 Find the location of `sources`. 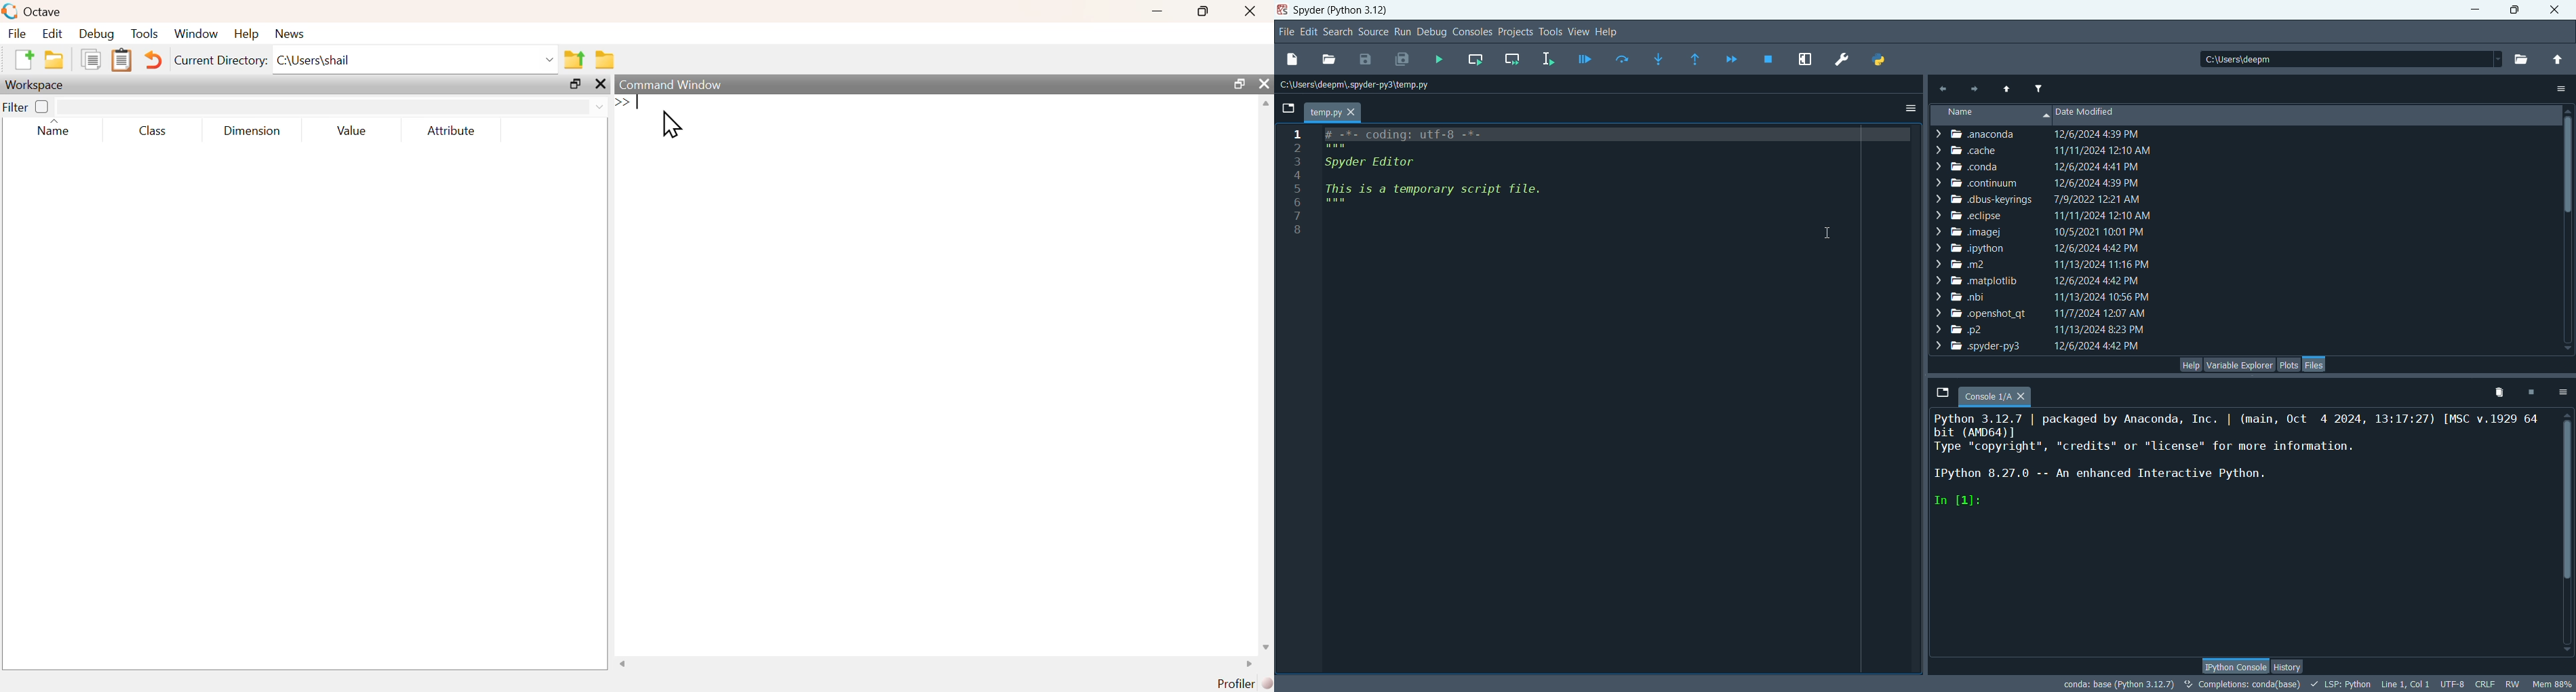

sources is located at coordinates (1373, 33).